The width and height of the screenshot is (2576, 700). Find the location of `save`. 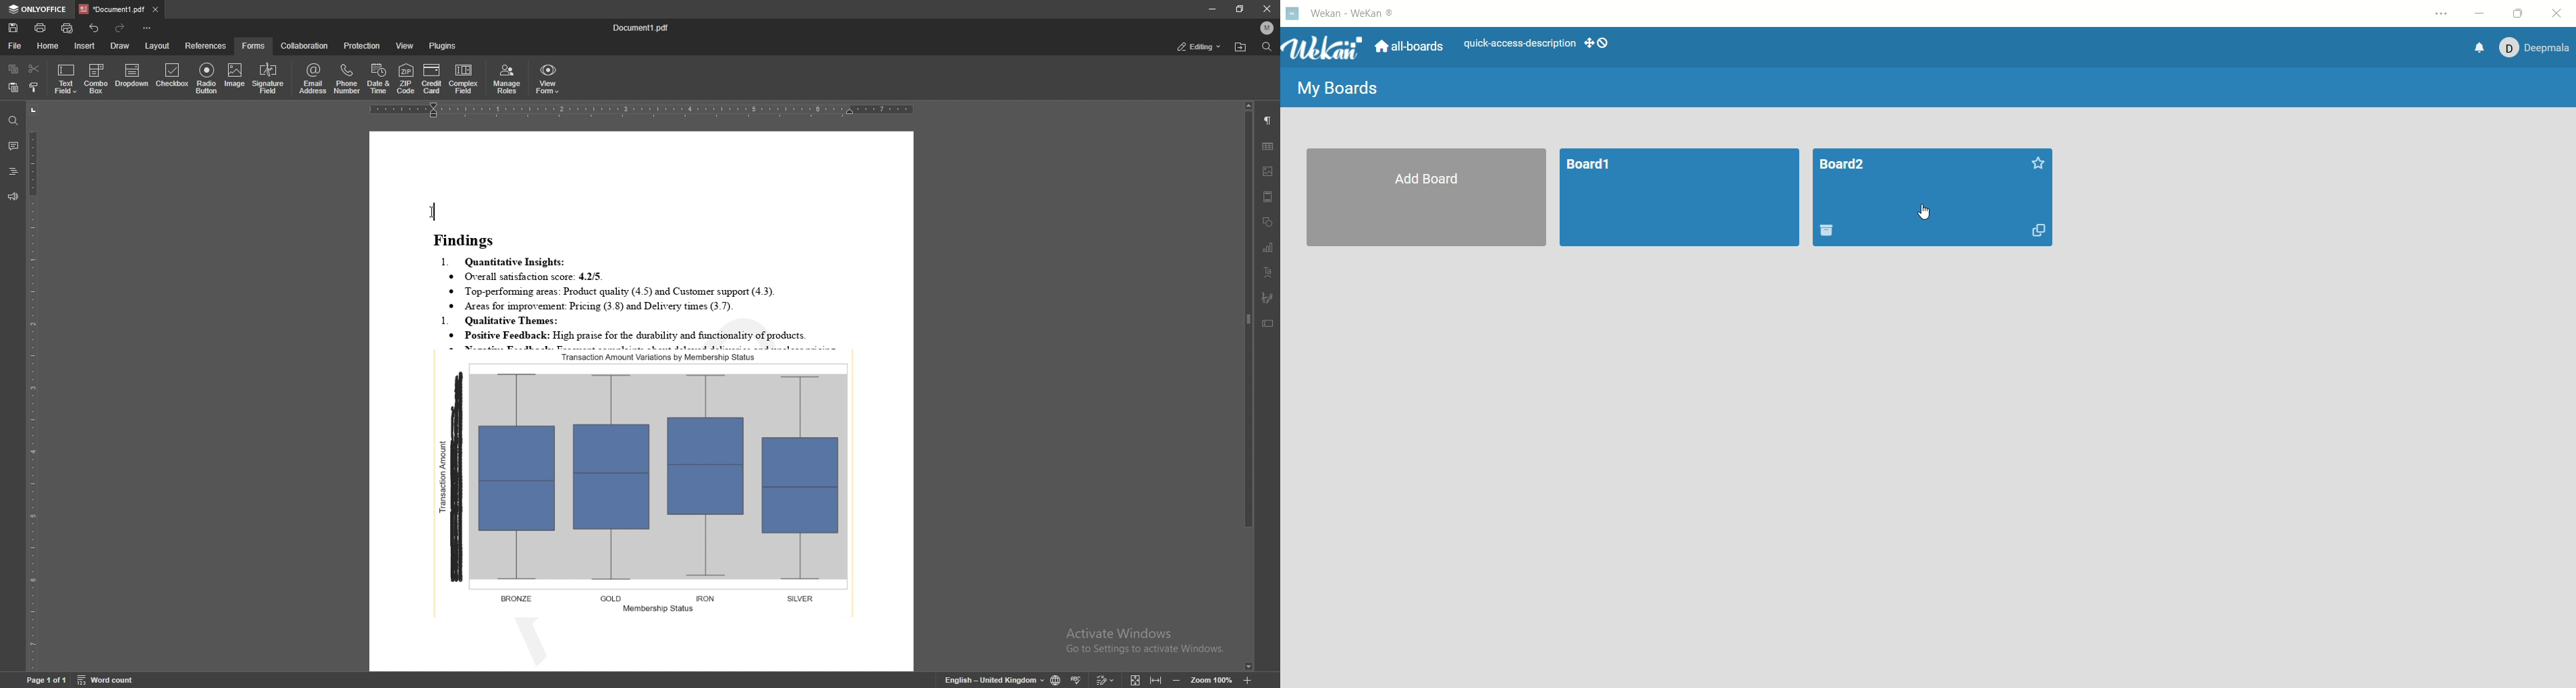

save is located at coordinates (13, 29).